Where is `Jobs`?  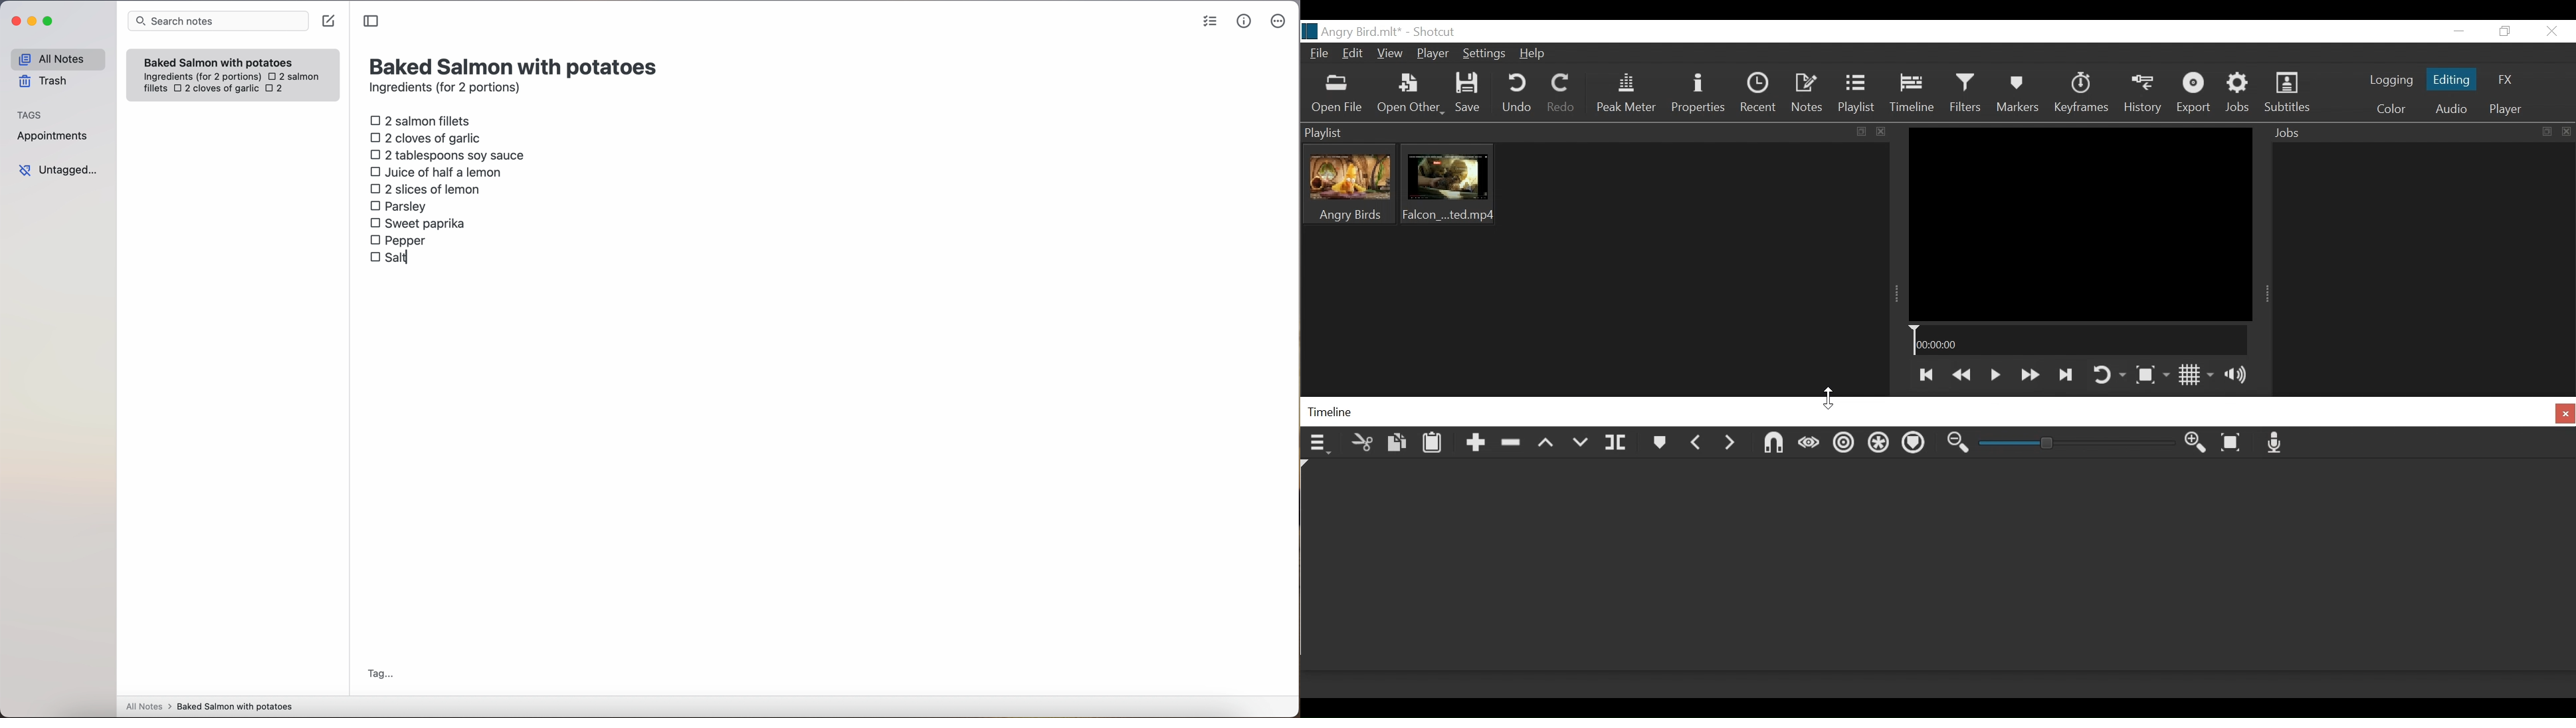
Jobs is located at coordinates (2242, 93).